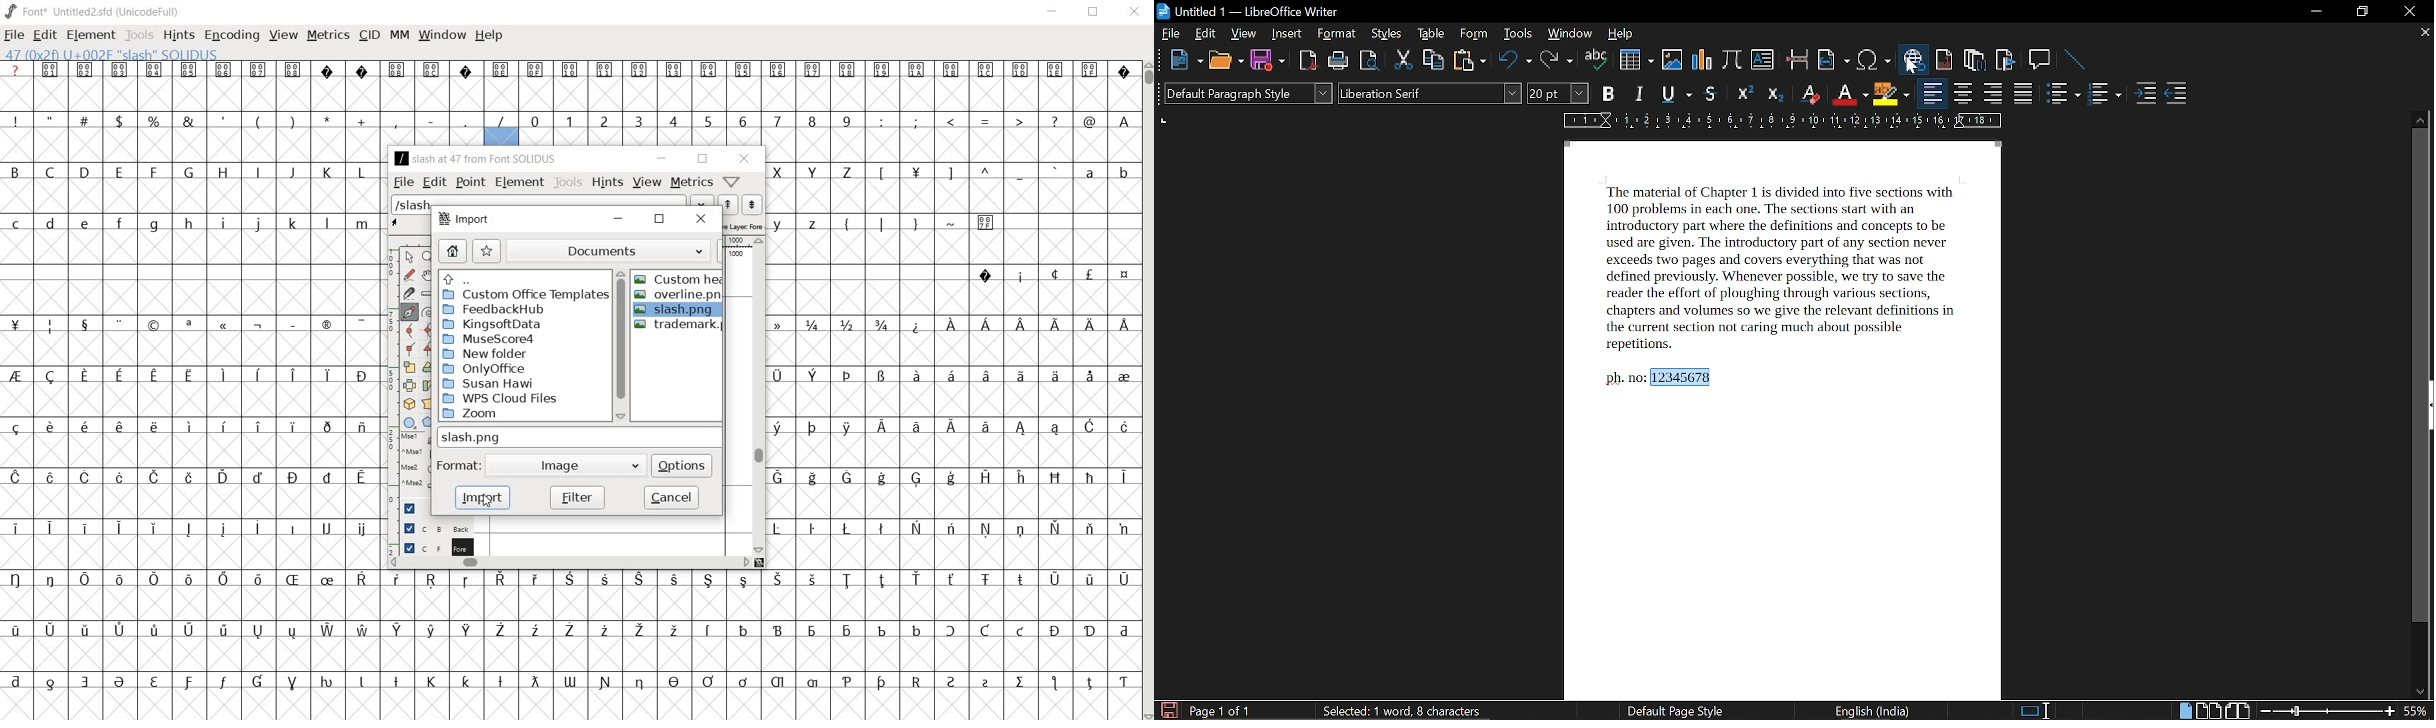 The image size is (2436, 728). Describe the element at coordinates (1976, 59) in the screenshot. I see `insert endnote` at that location.